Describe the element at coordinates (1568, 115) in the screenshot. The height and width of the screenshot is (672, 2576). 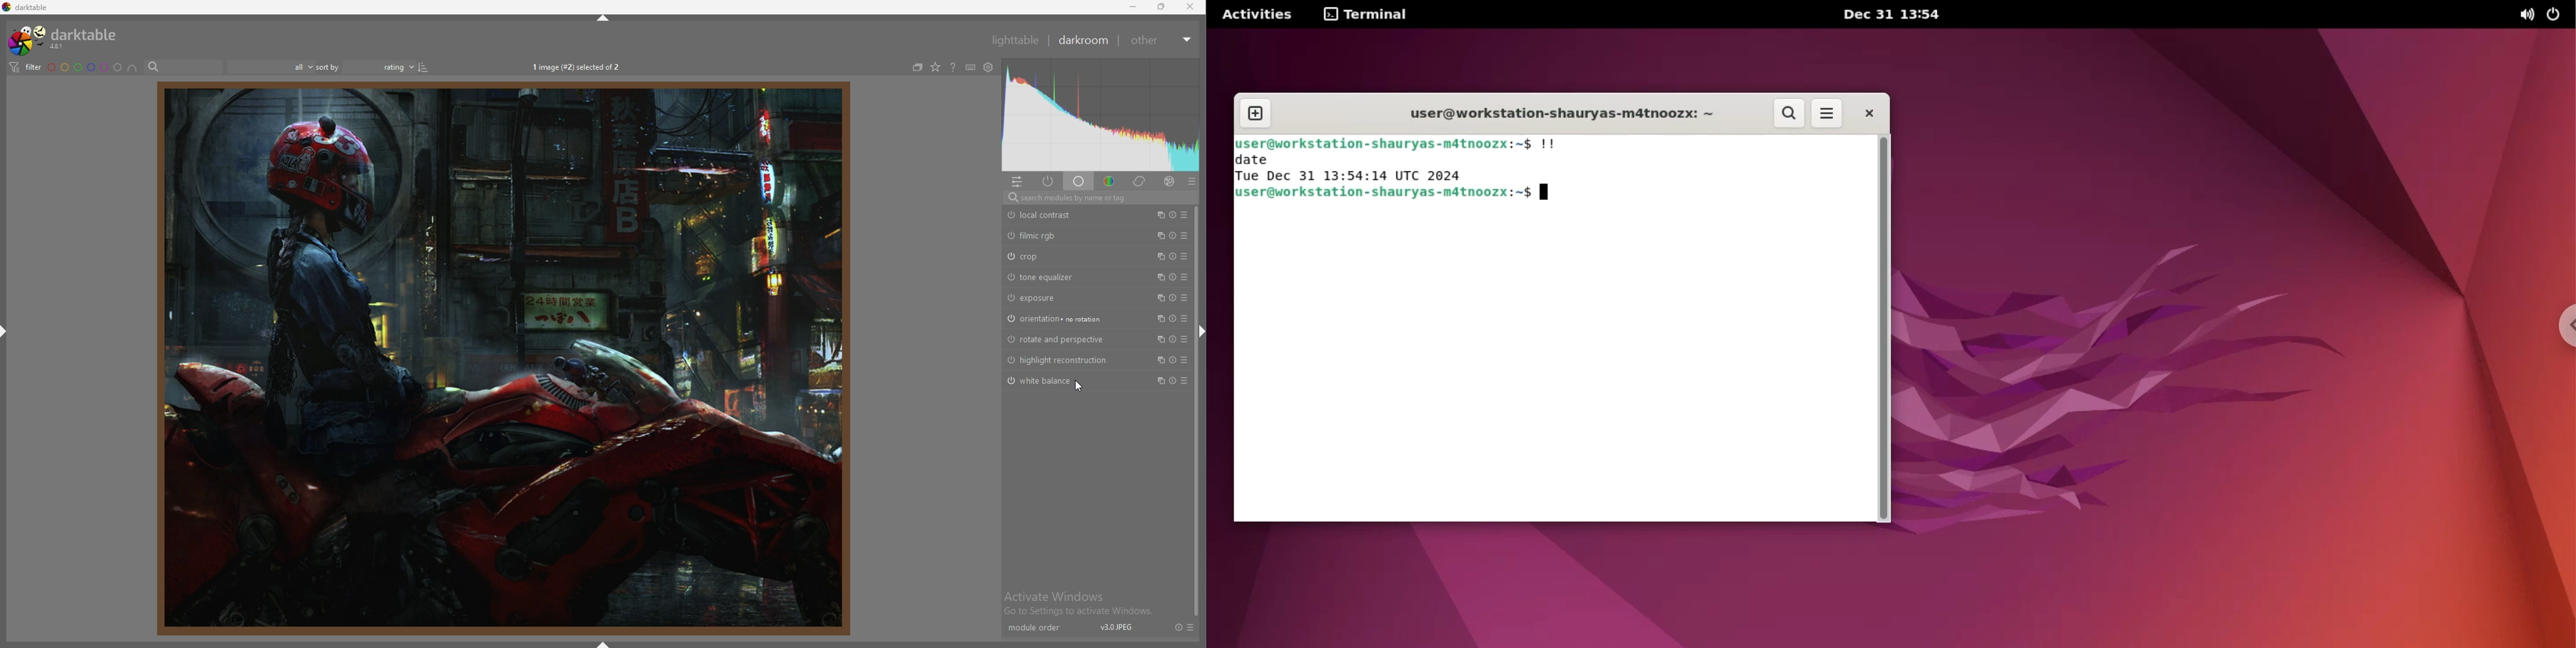
I see `user@workstation-shauryas-m4tnoozx: ~` at that location.